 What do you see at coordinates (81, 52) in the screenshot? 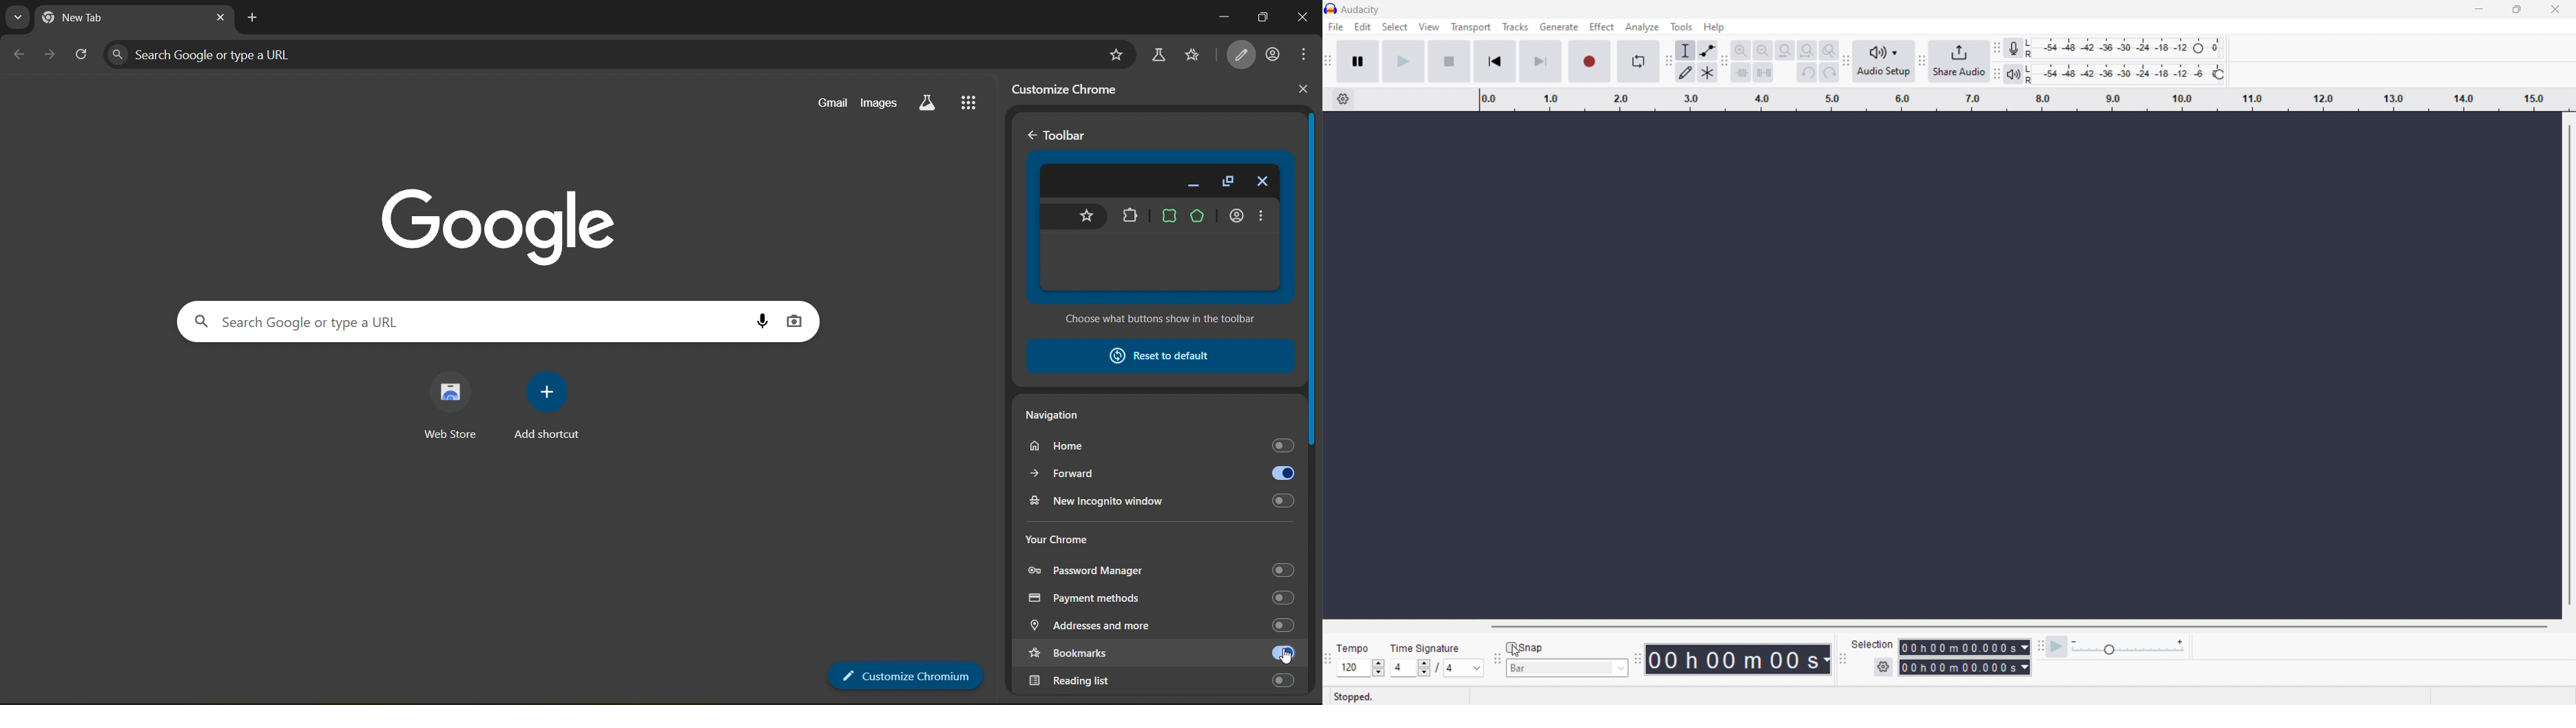
I see `reload page` at bounding box center [81, 52].